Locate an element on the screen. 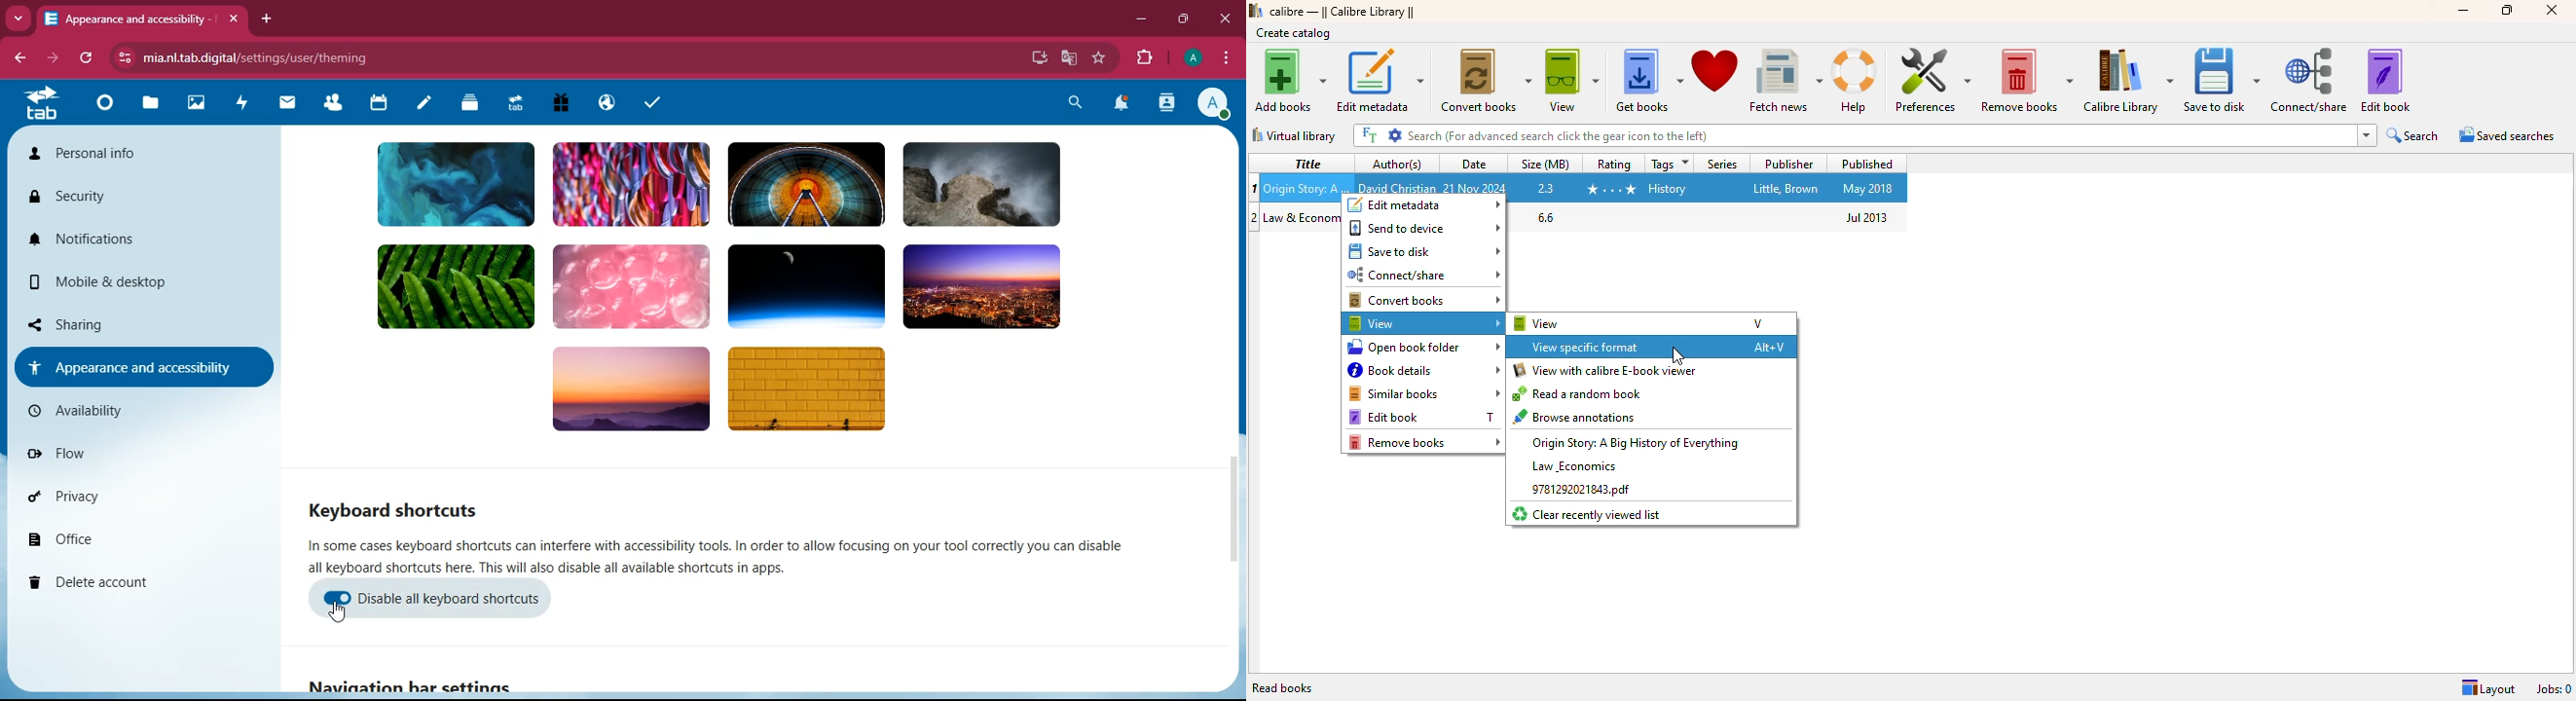 Image resolution: width=2576 pixels, height=728 pixels. send to device is located at coordinates (1425, 227).